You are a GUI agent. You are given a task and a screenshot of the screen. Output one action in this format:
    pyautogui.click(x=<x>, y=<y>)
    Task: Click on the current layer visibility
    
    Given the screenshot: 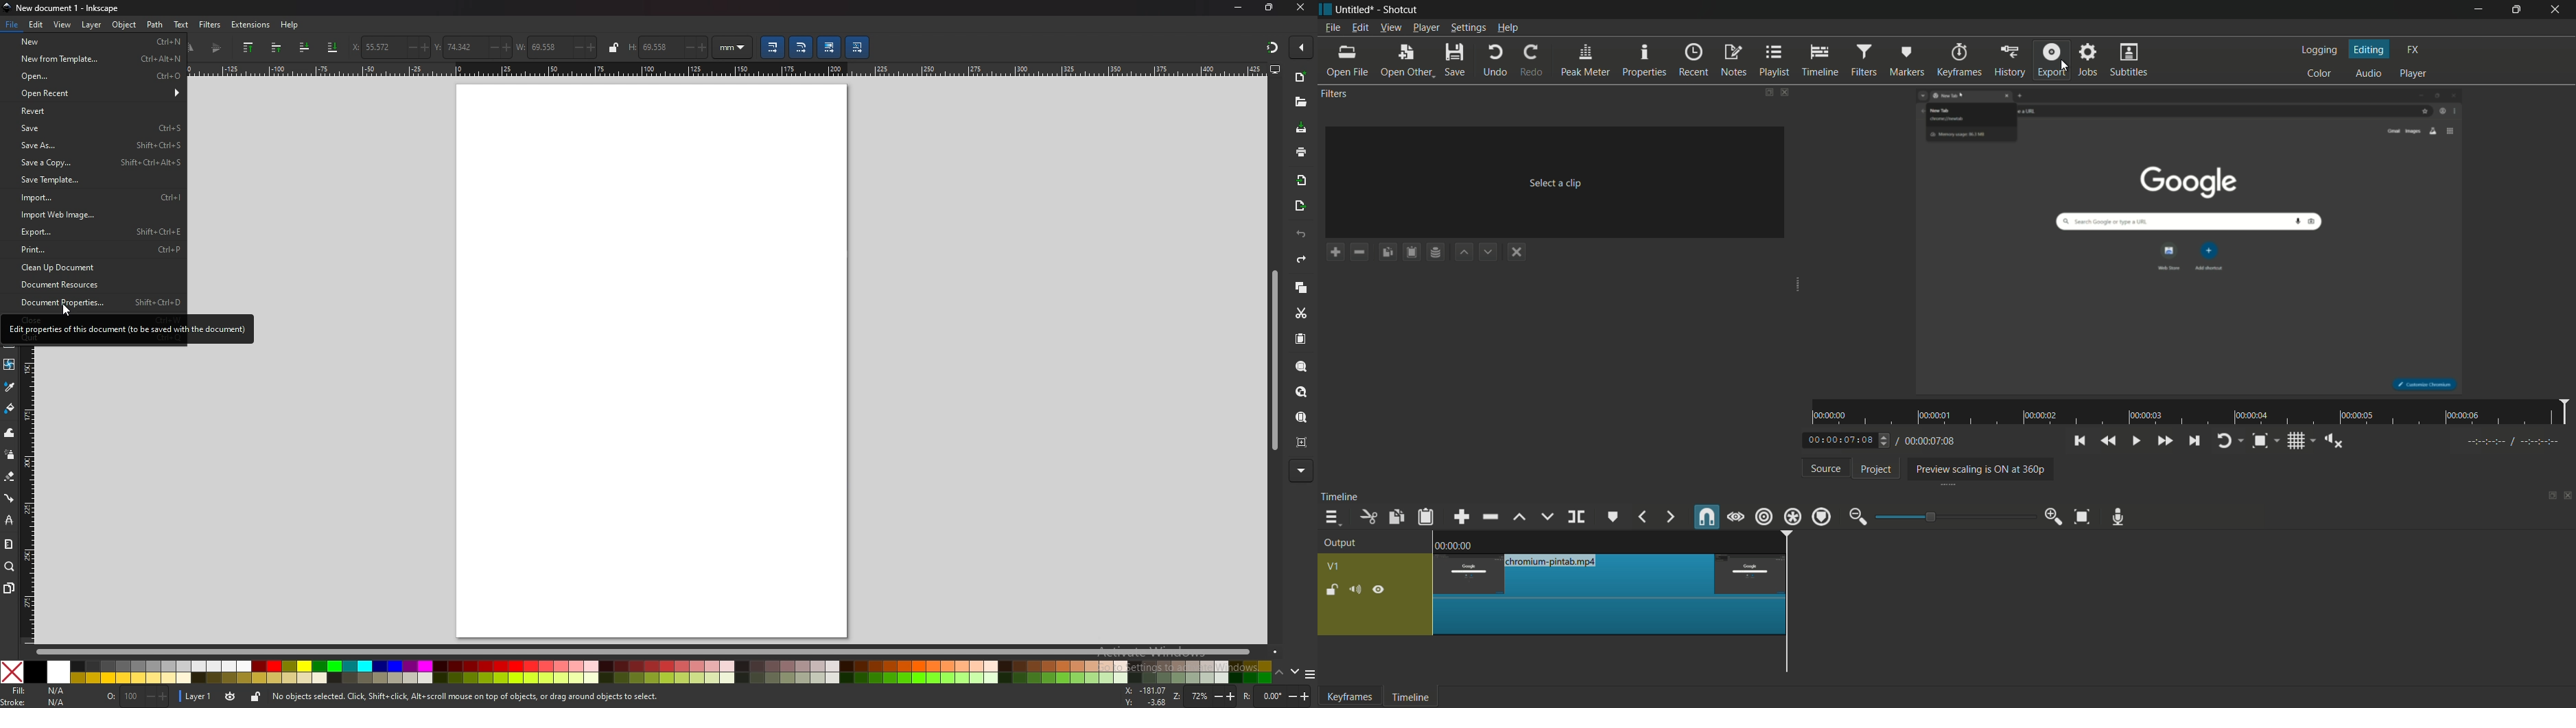 What is the action you would take?
    pyautogui.click(x=229, y=697)
    